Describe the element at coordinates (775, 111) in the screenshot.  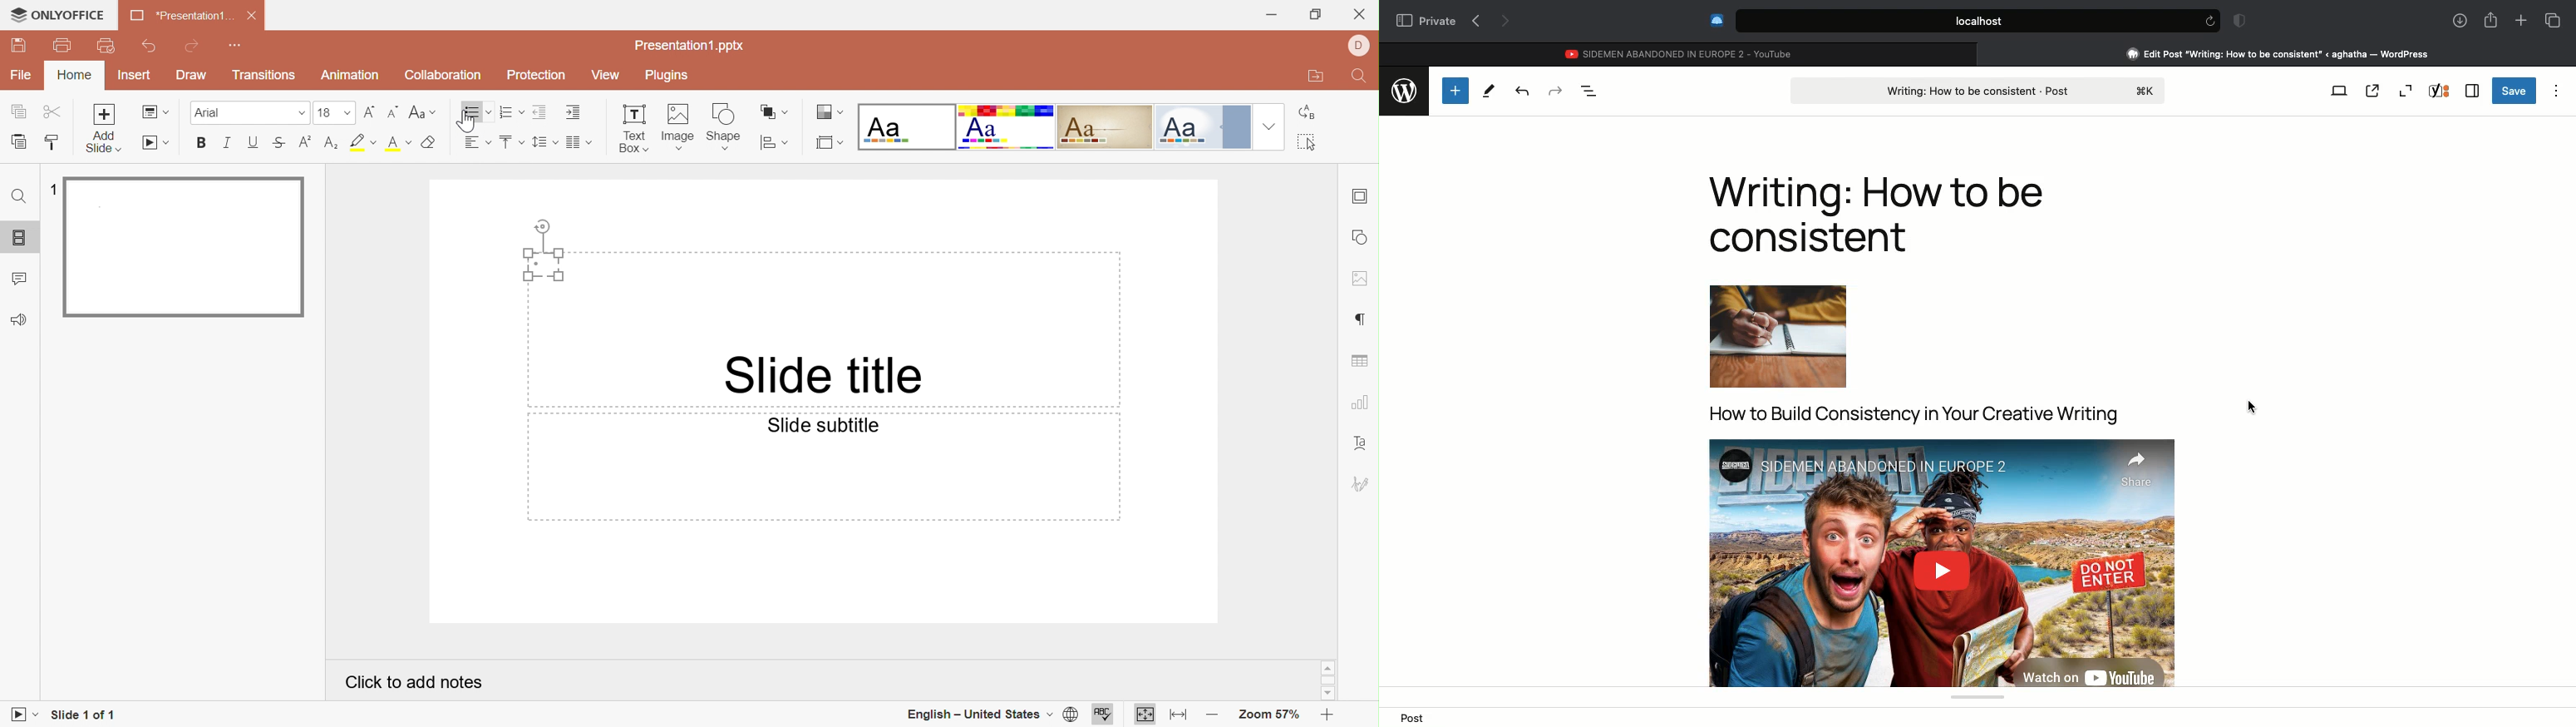
I see `Arrange shape` at that location.